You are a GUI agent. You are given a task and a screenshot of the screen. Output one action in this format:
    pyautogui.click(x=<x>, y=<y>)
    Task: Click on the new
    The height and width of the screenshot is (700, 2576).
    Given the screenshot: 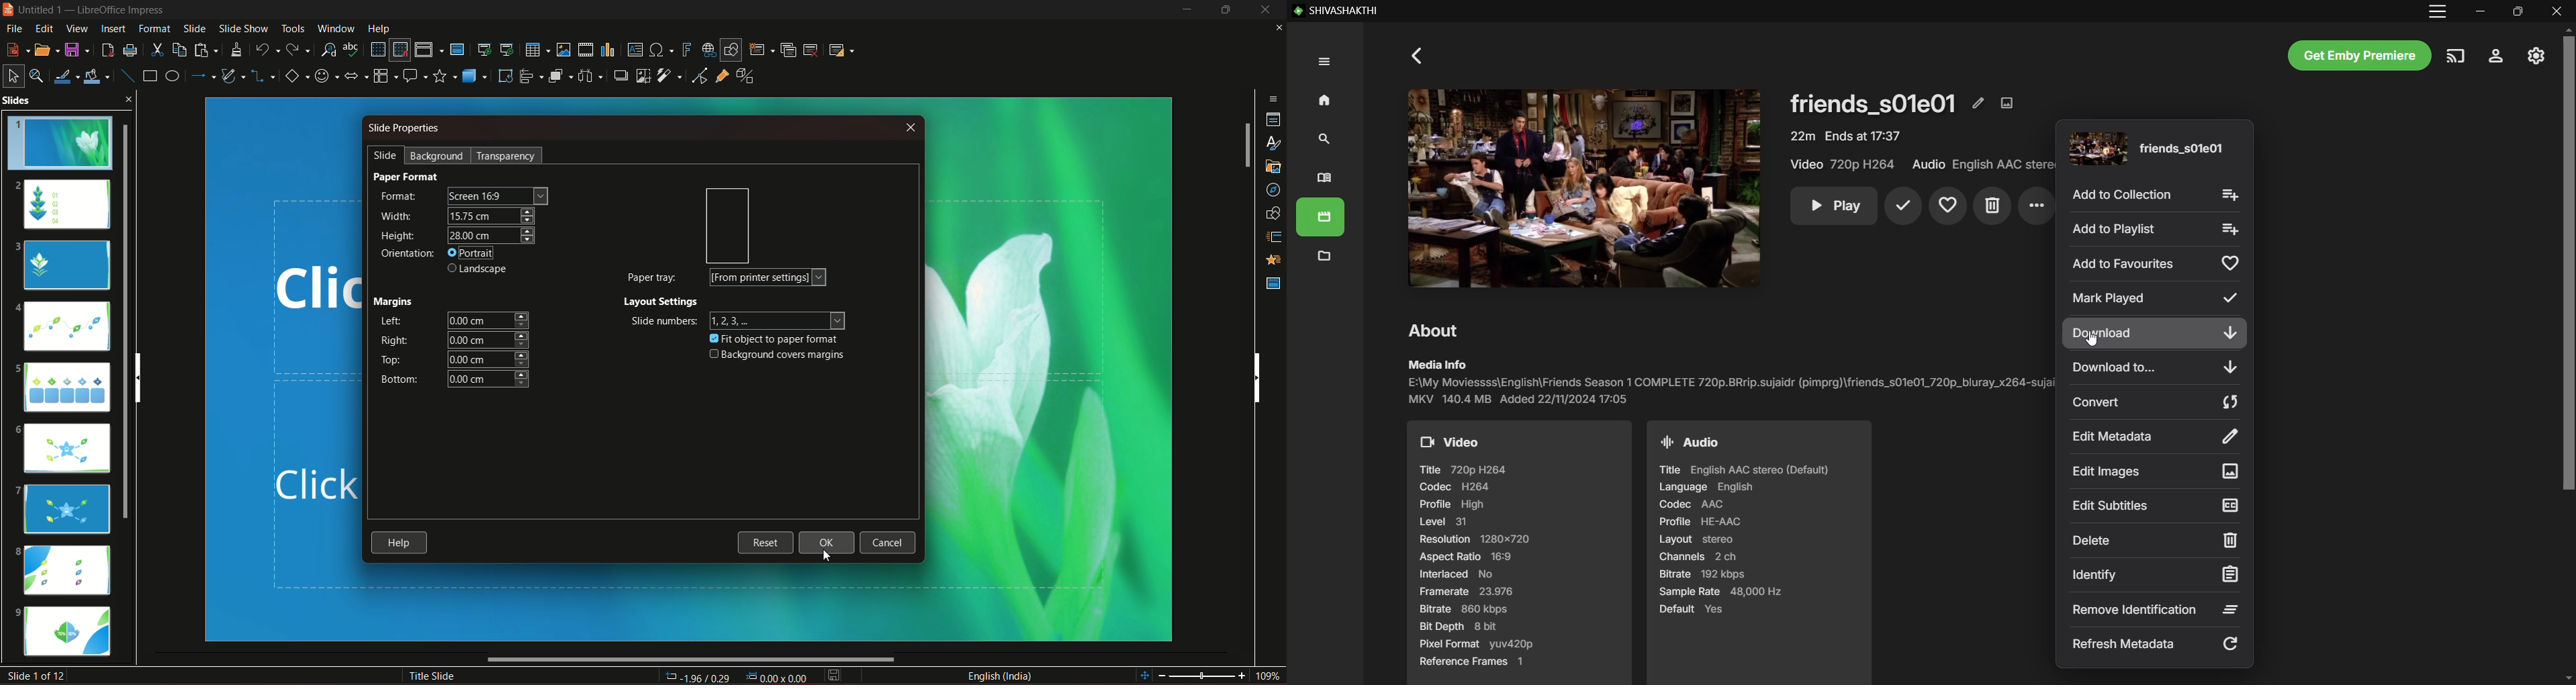 What is the action you would take?
    pyautogui.click(x=17, y=48)
    